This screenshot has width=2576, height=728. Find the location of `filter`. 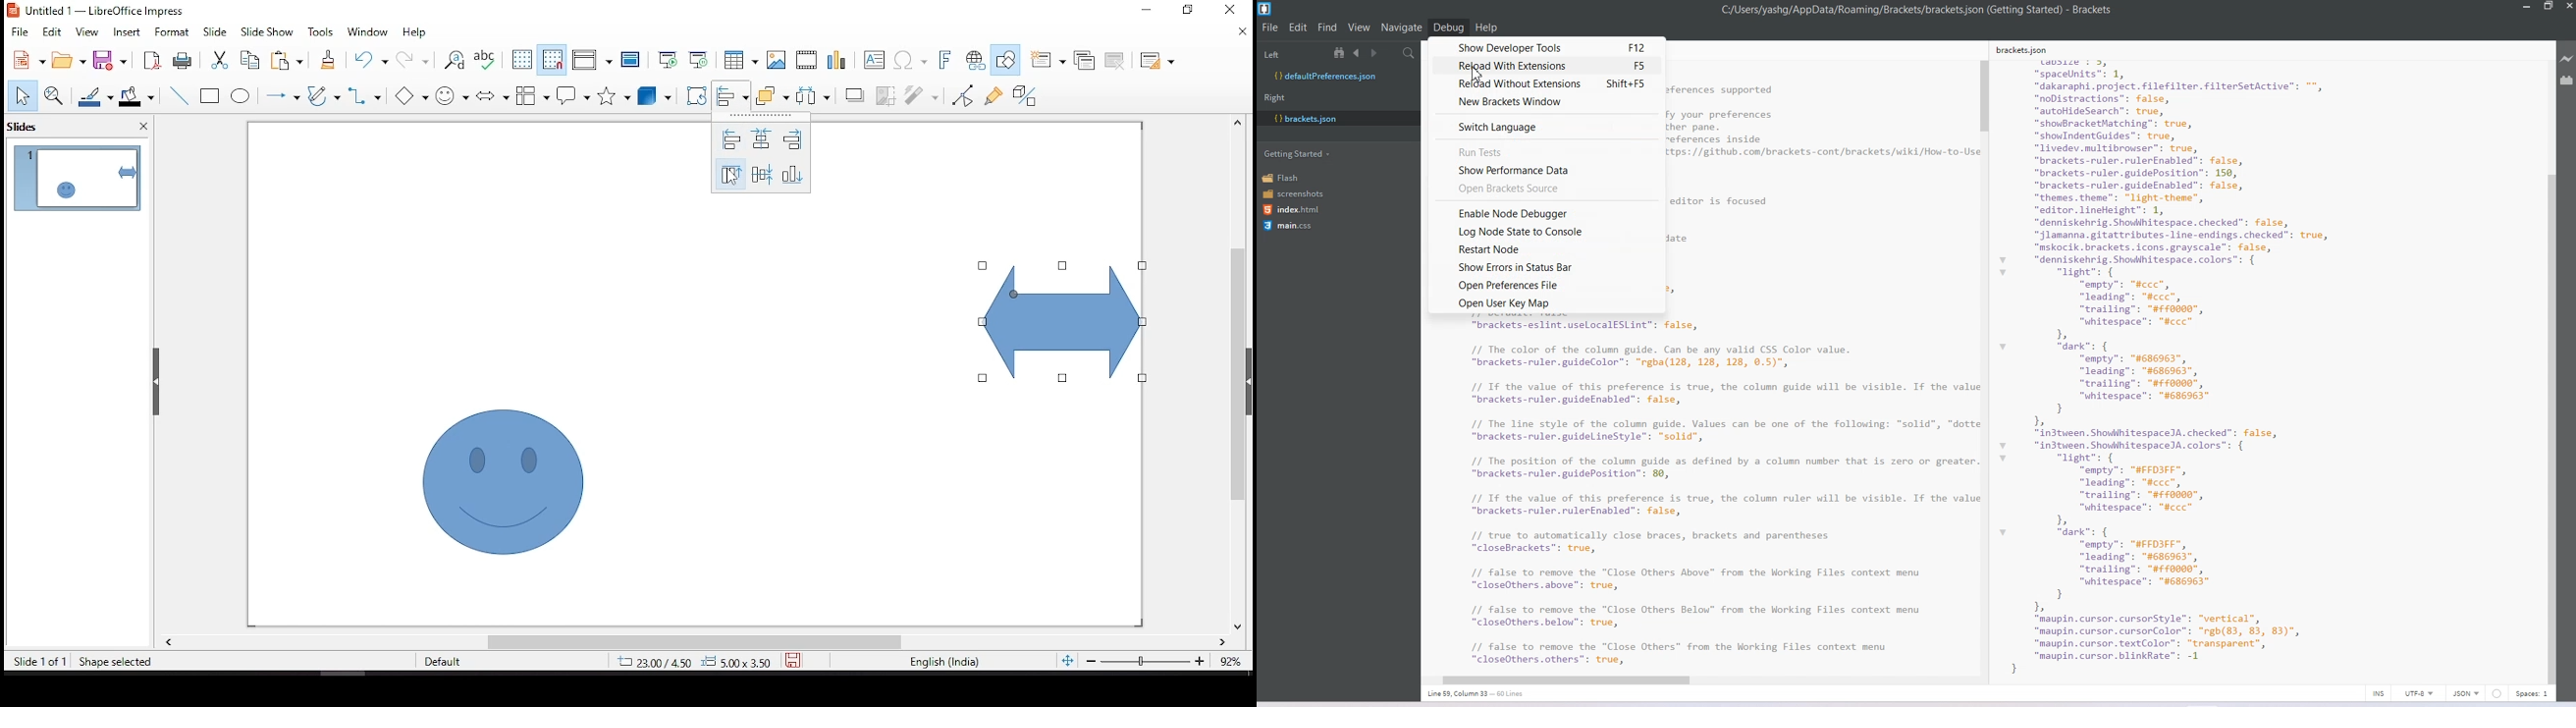

filter is located at coordinates (923, 92).